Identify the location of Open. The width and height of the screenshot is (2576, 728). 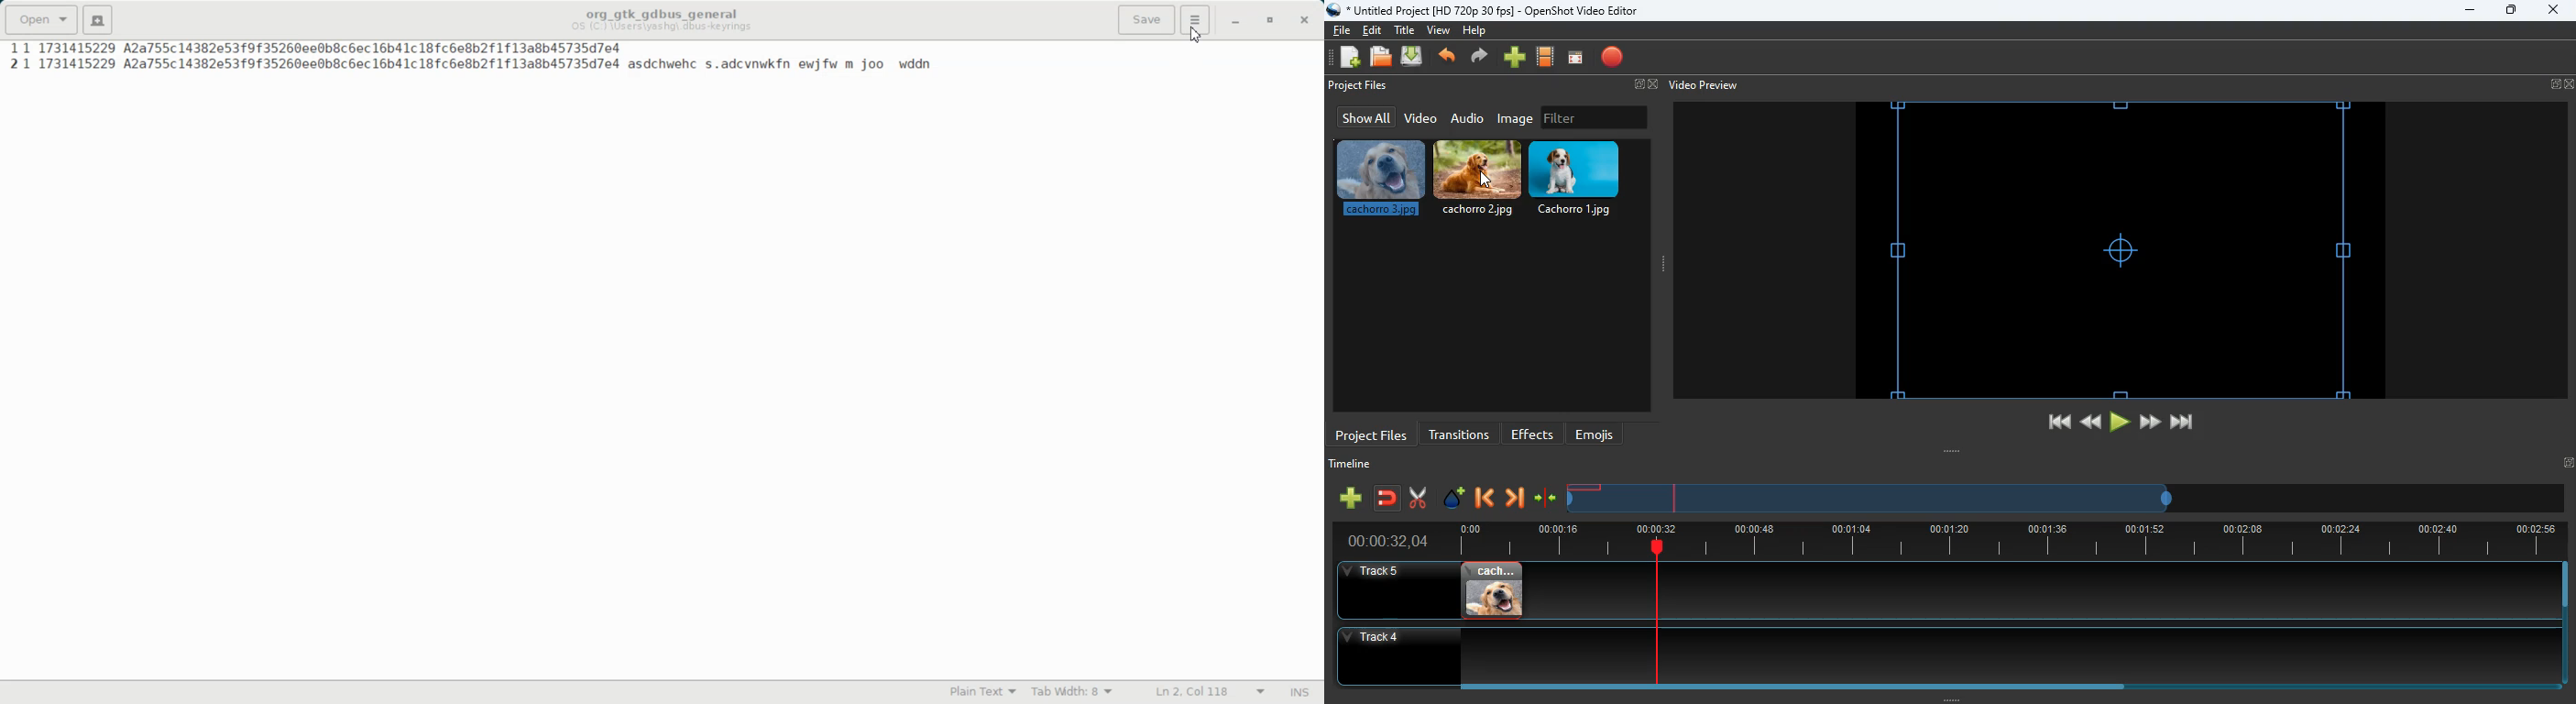
(41, 18).